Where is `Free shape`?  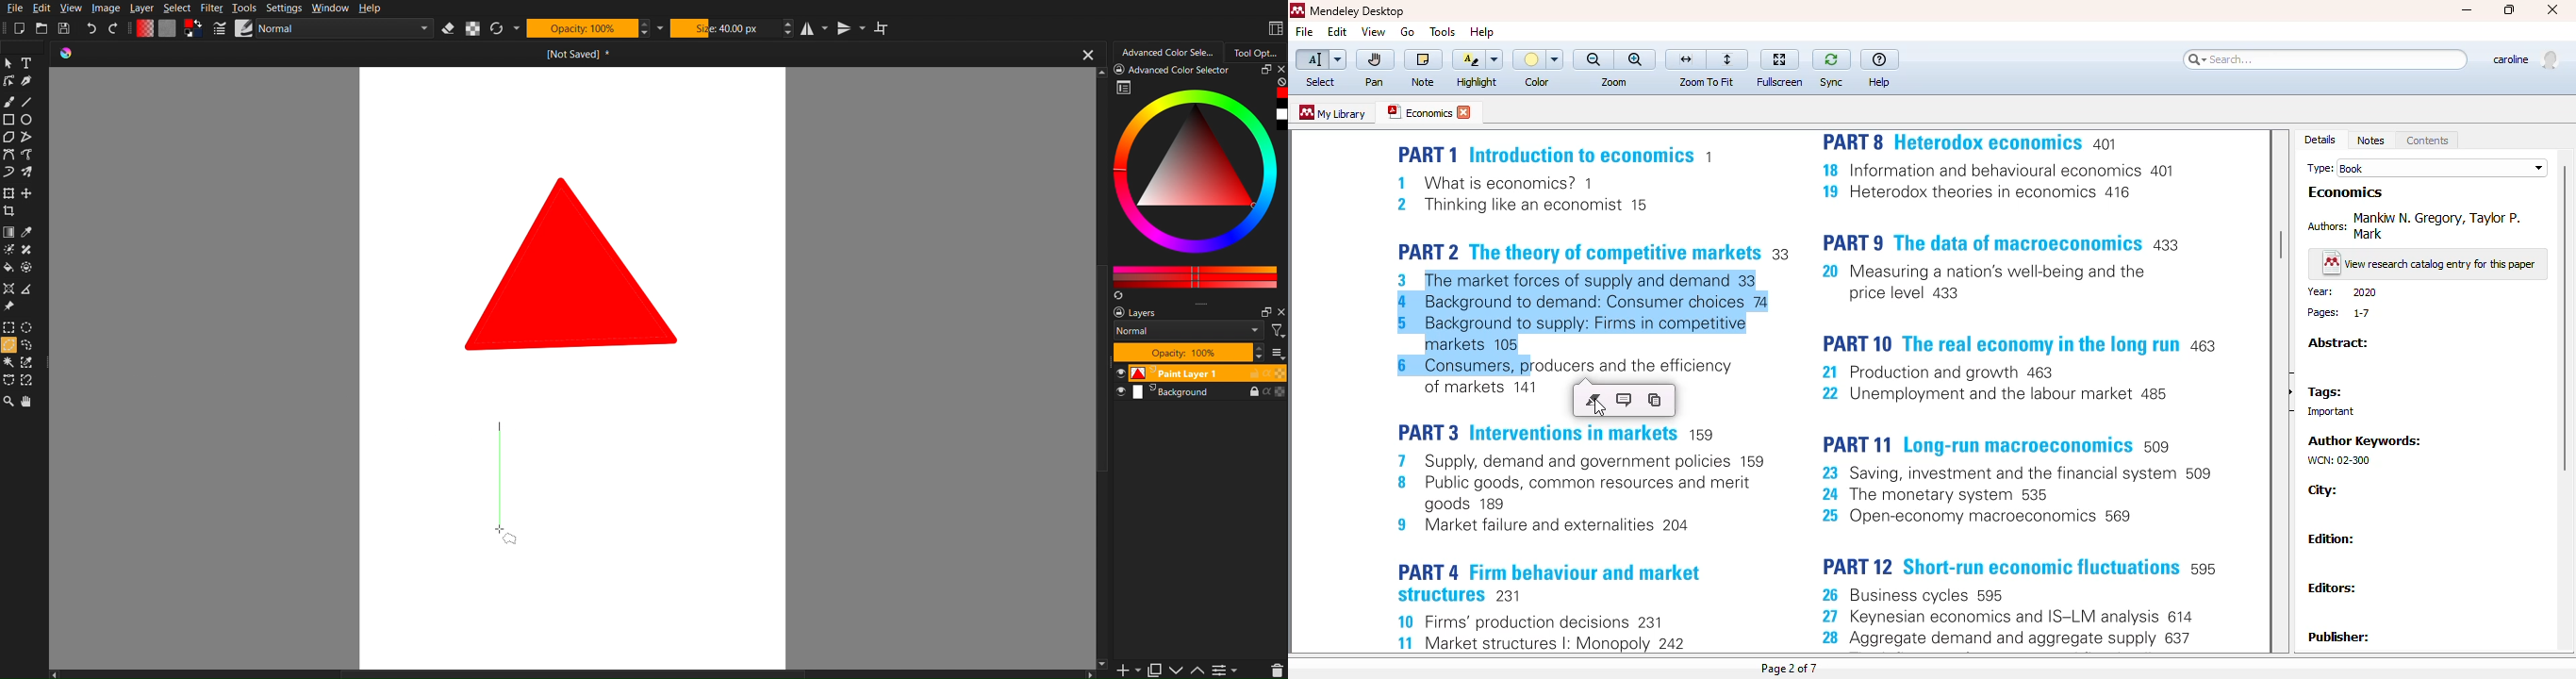 Free shape is located at coordinates (25, 138).